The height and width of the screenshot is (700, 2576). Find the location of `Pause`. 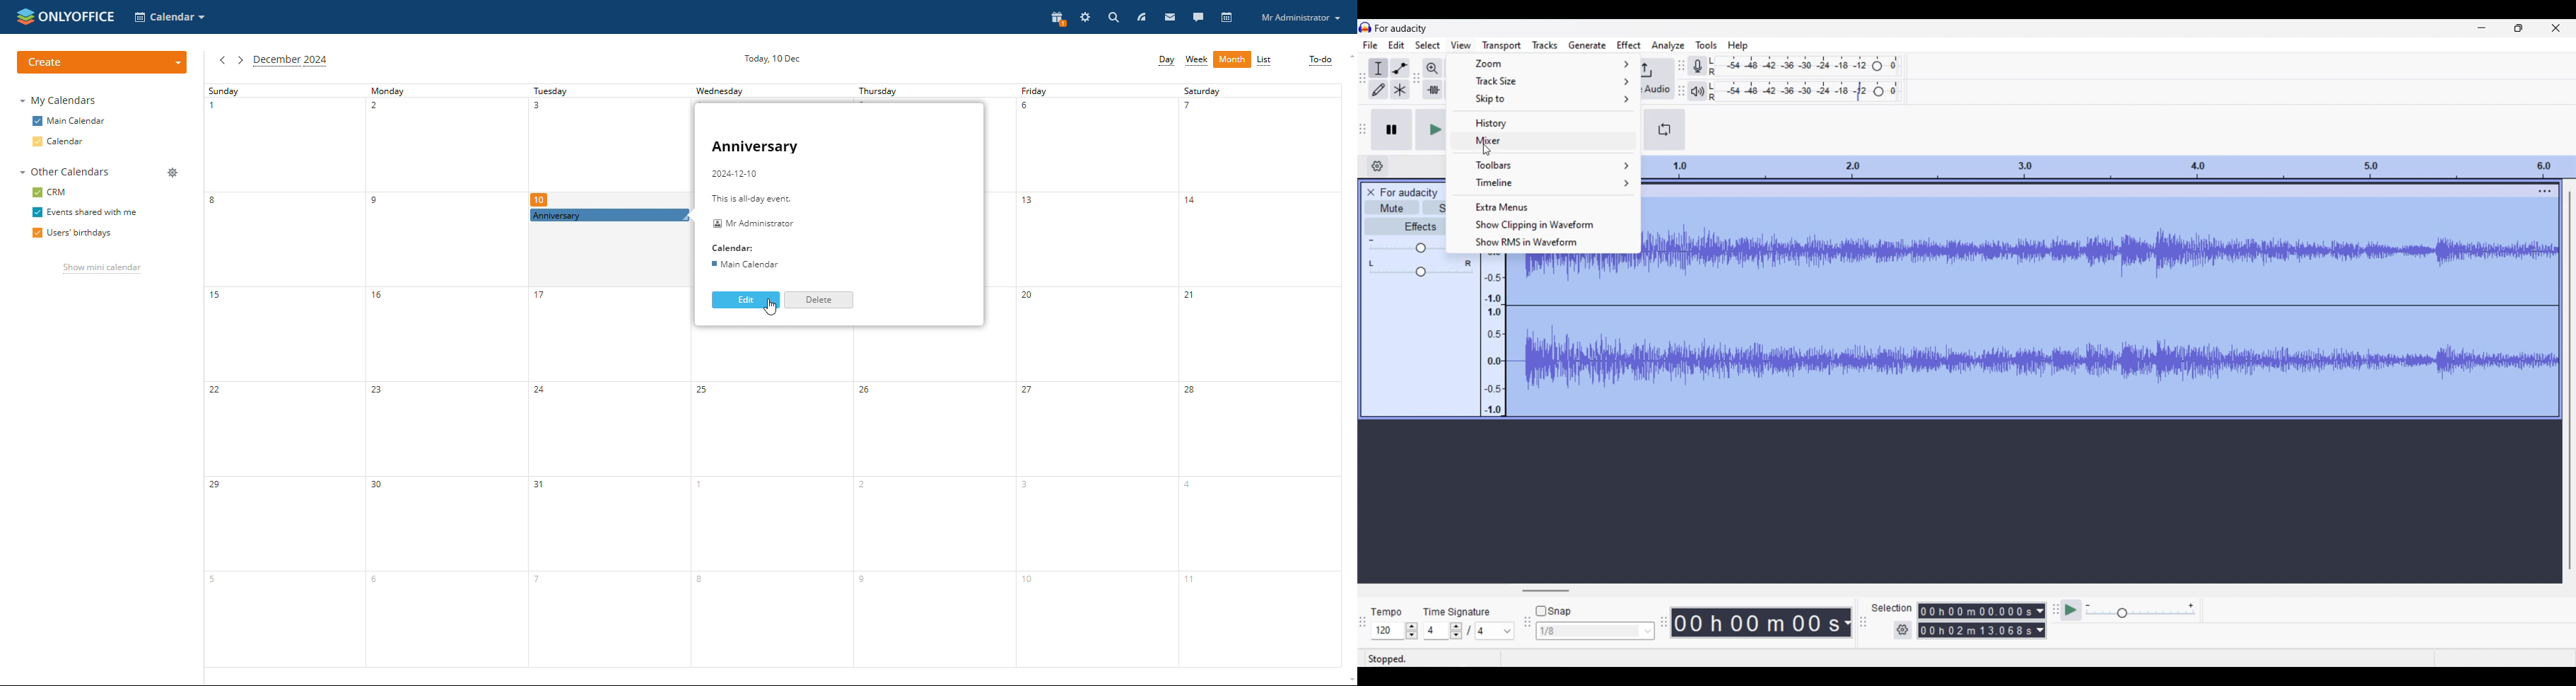

Pause is located at coordinates (1392, 130).